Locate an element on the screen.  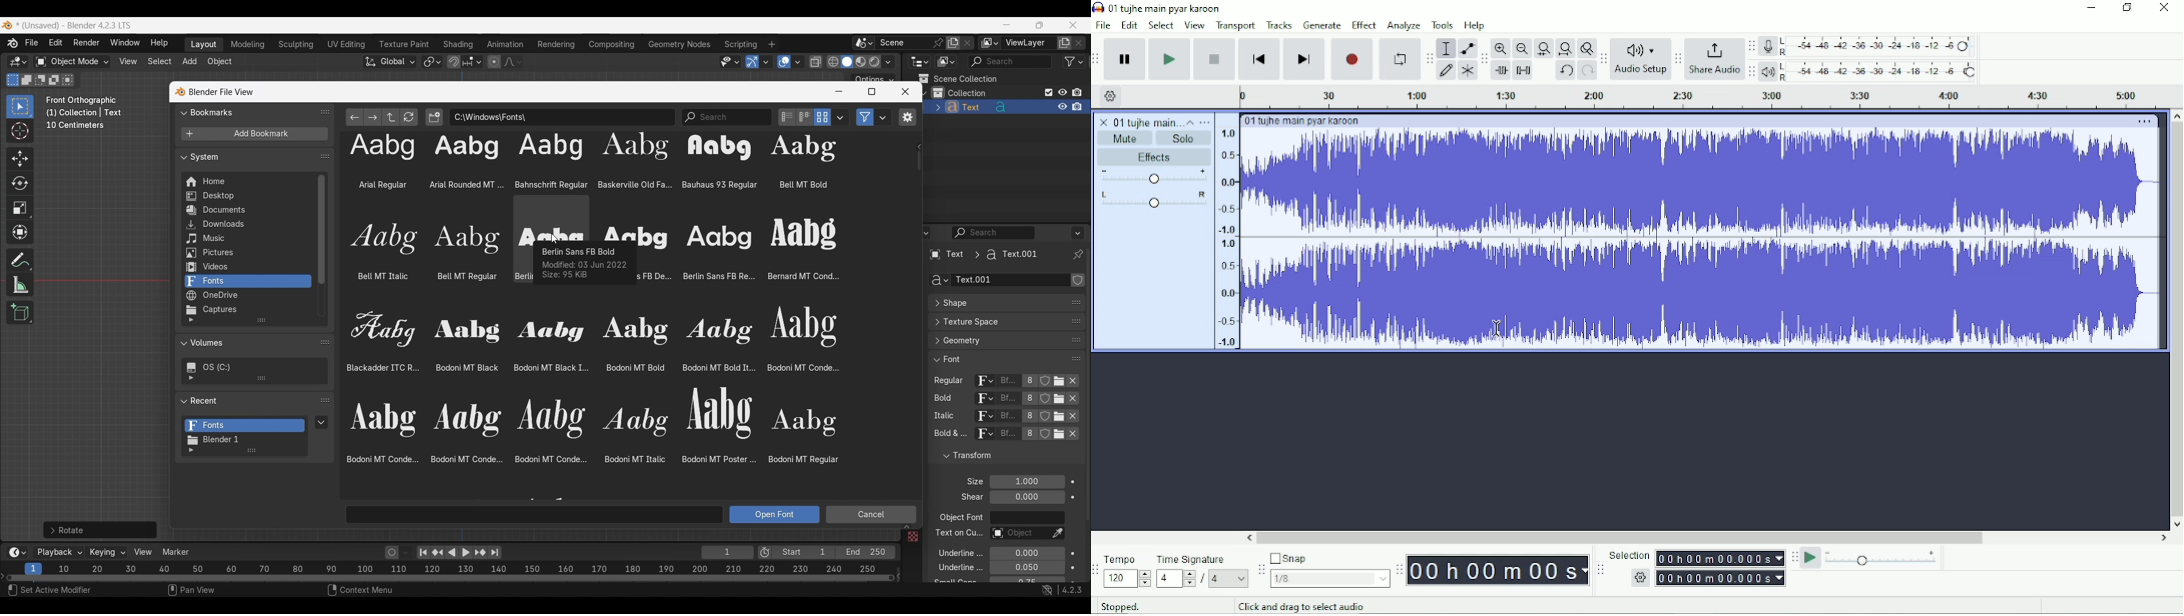
Object menu is located at coordinates (221, 62).